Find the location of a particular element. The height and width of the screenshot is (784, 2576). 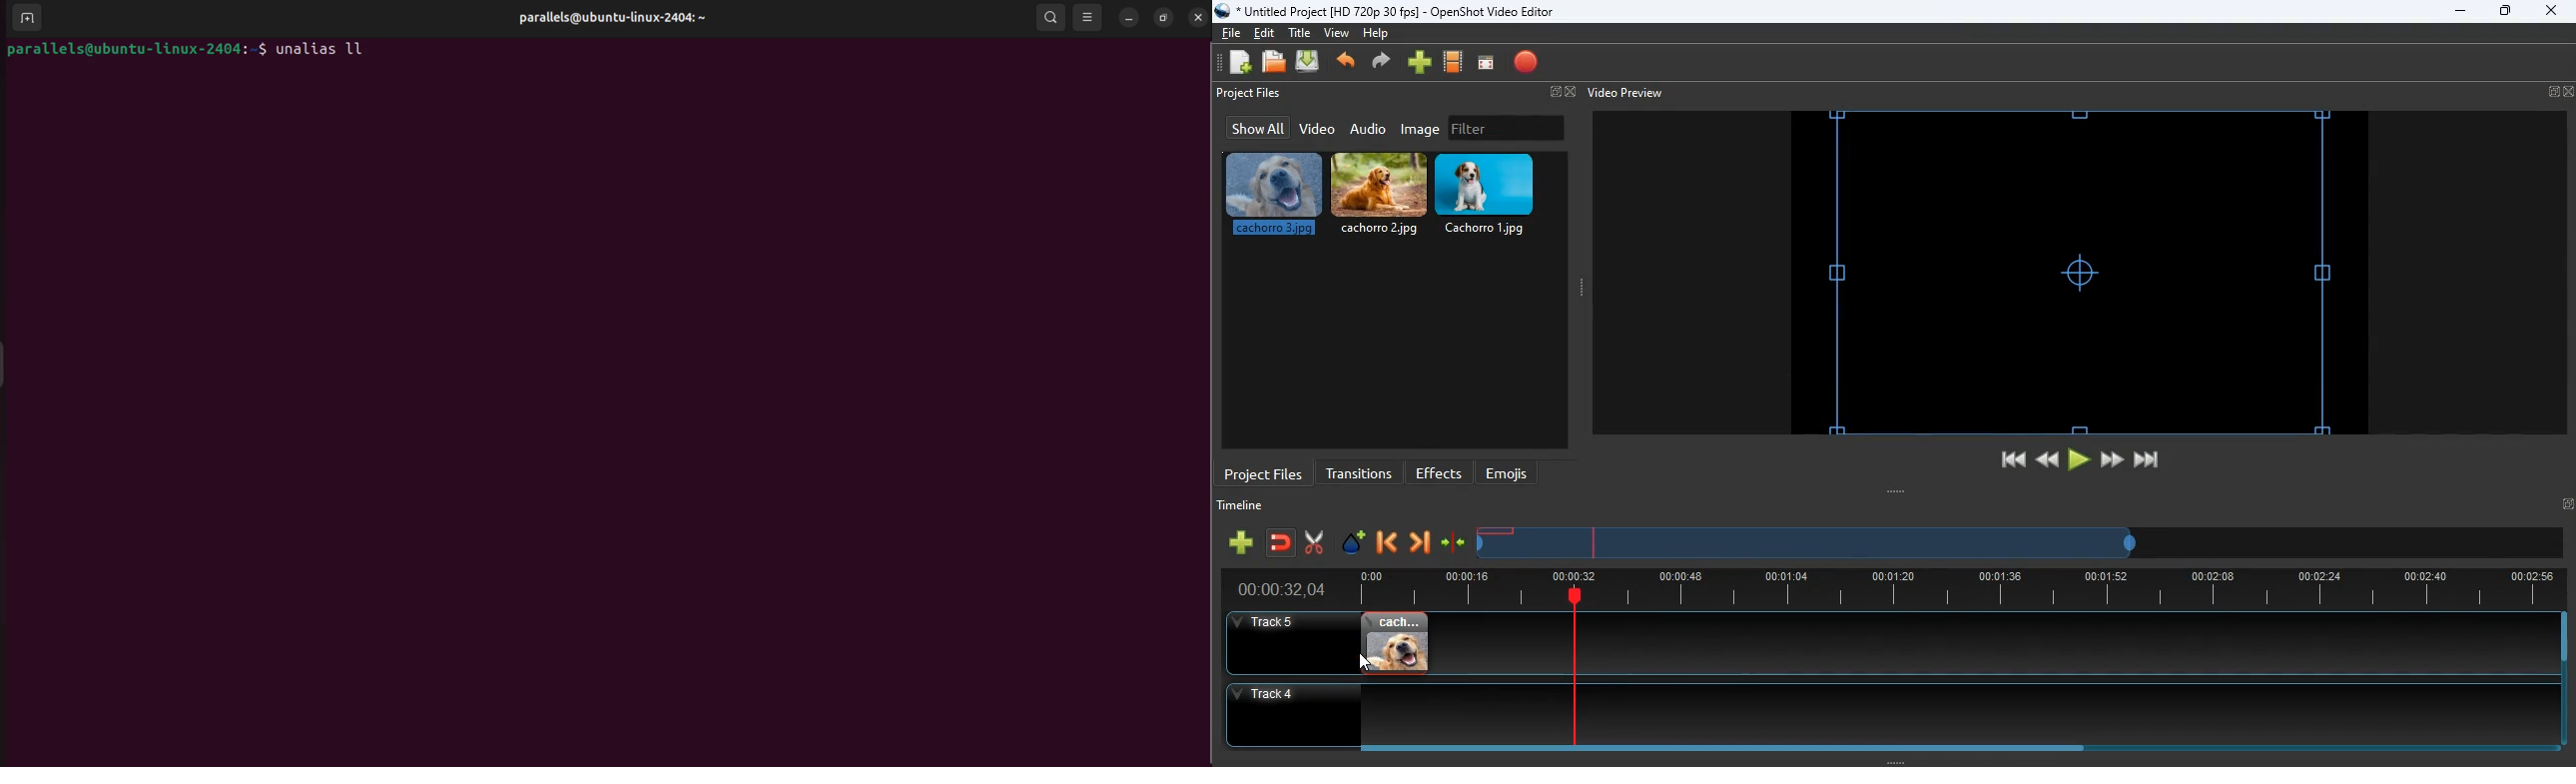

film is located at coordinates (1454, 63).